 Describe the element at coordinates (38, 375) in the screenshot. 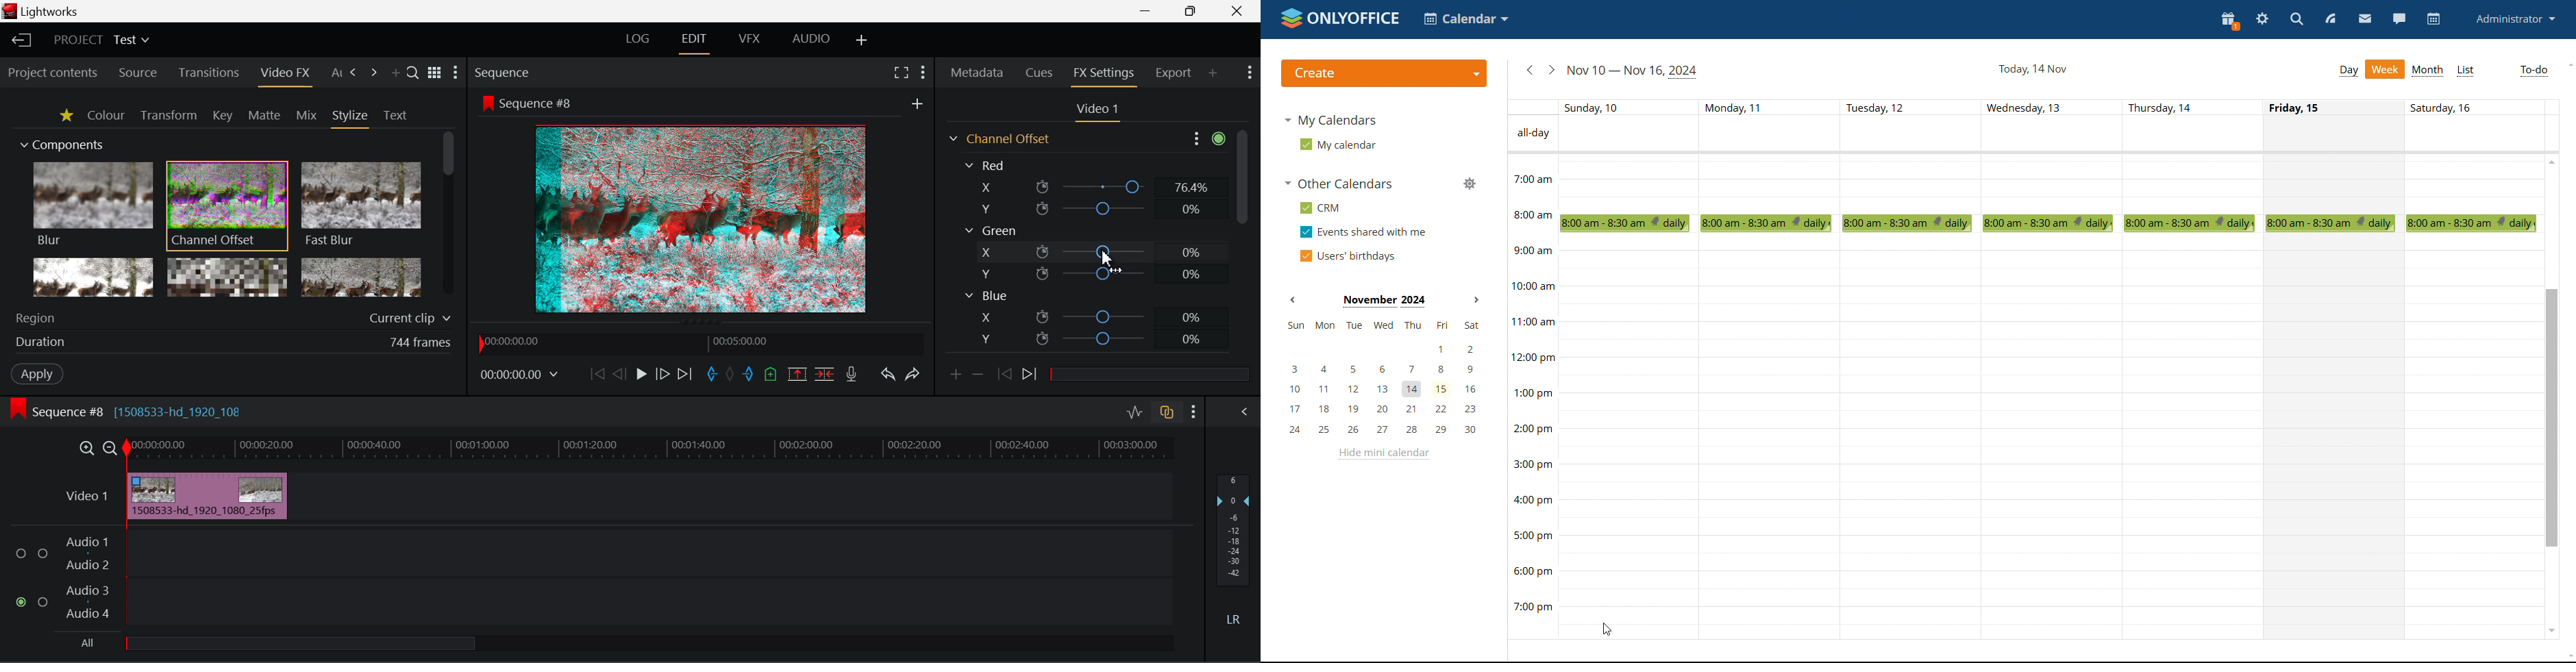

I see `Apply` at that location.